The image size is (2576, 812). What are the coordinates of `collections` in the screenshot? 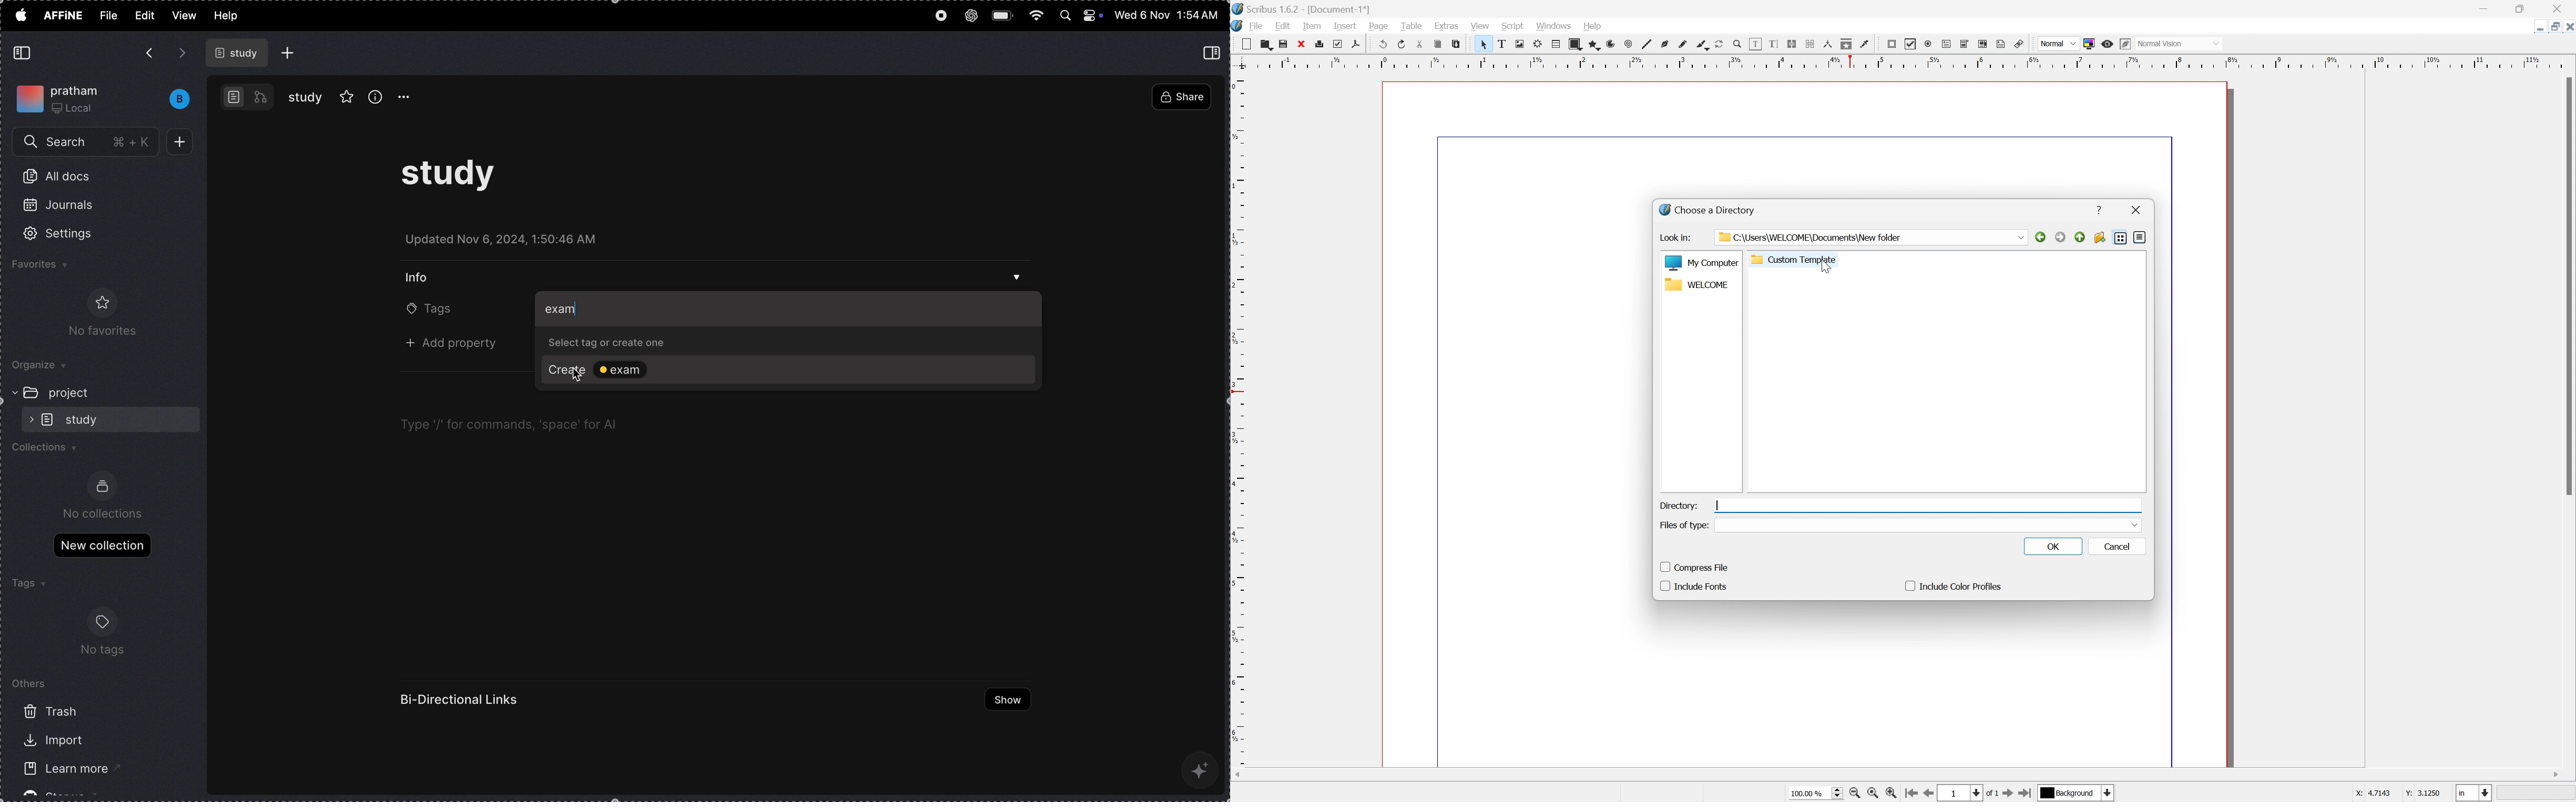 It's located at (50, 450).